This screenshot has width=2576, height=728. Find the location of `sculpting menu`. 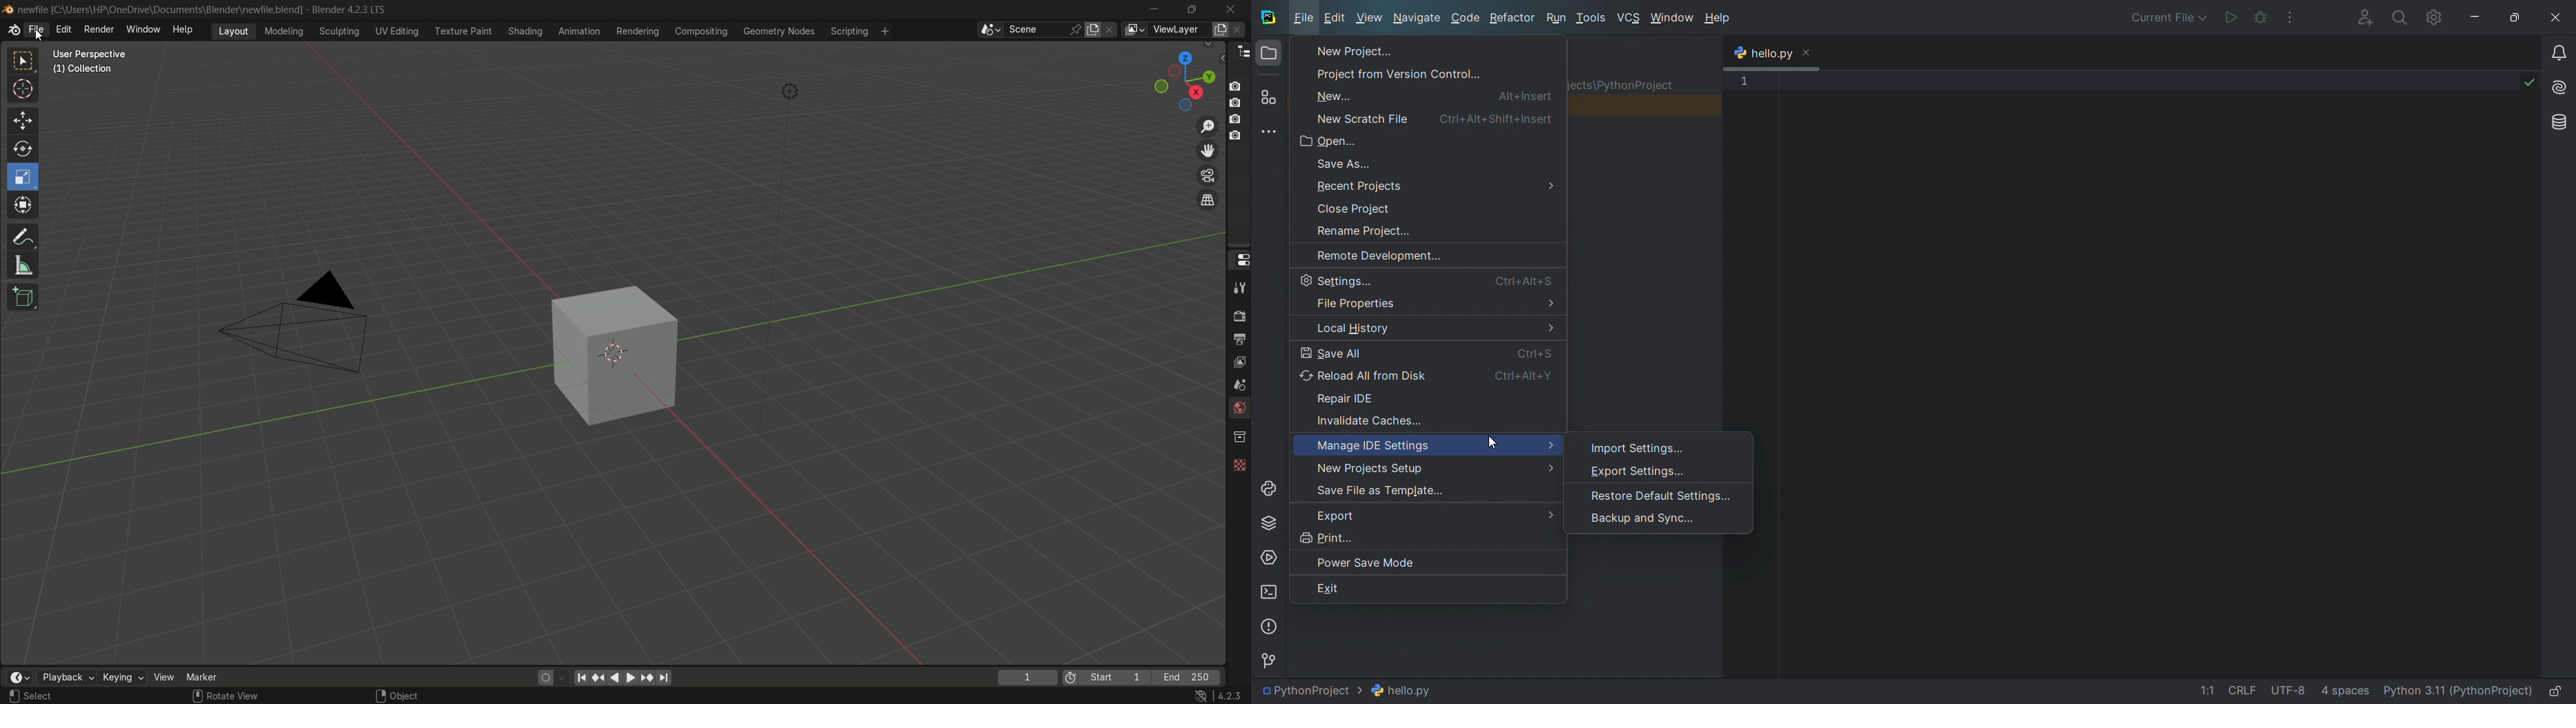

sculpting menu is located at coordinates (336, 31).